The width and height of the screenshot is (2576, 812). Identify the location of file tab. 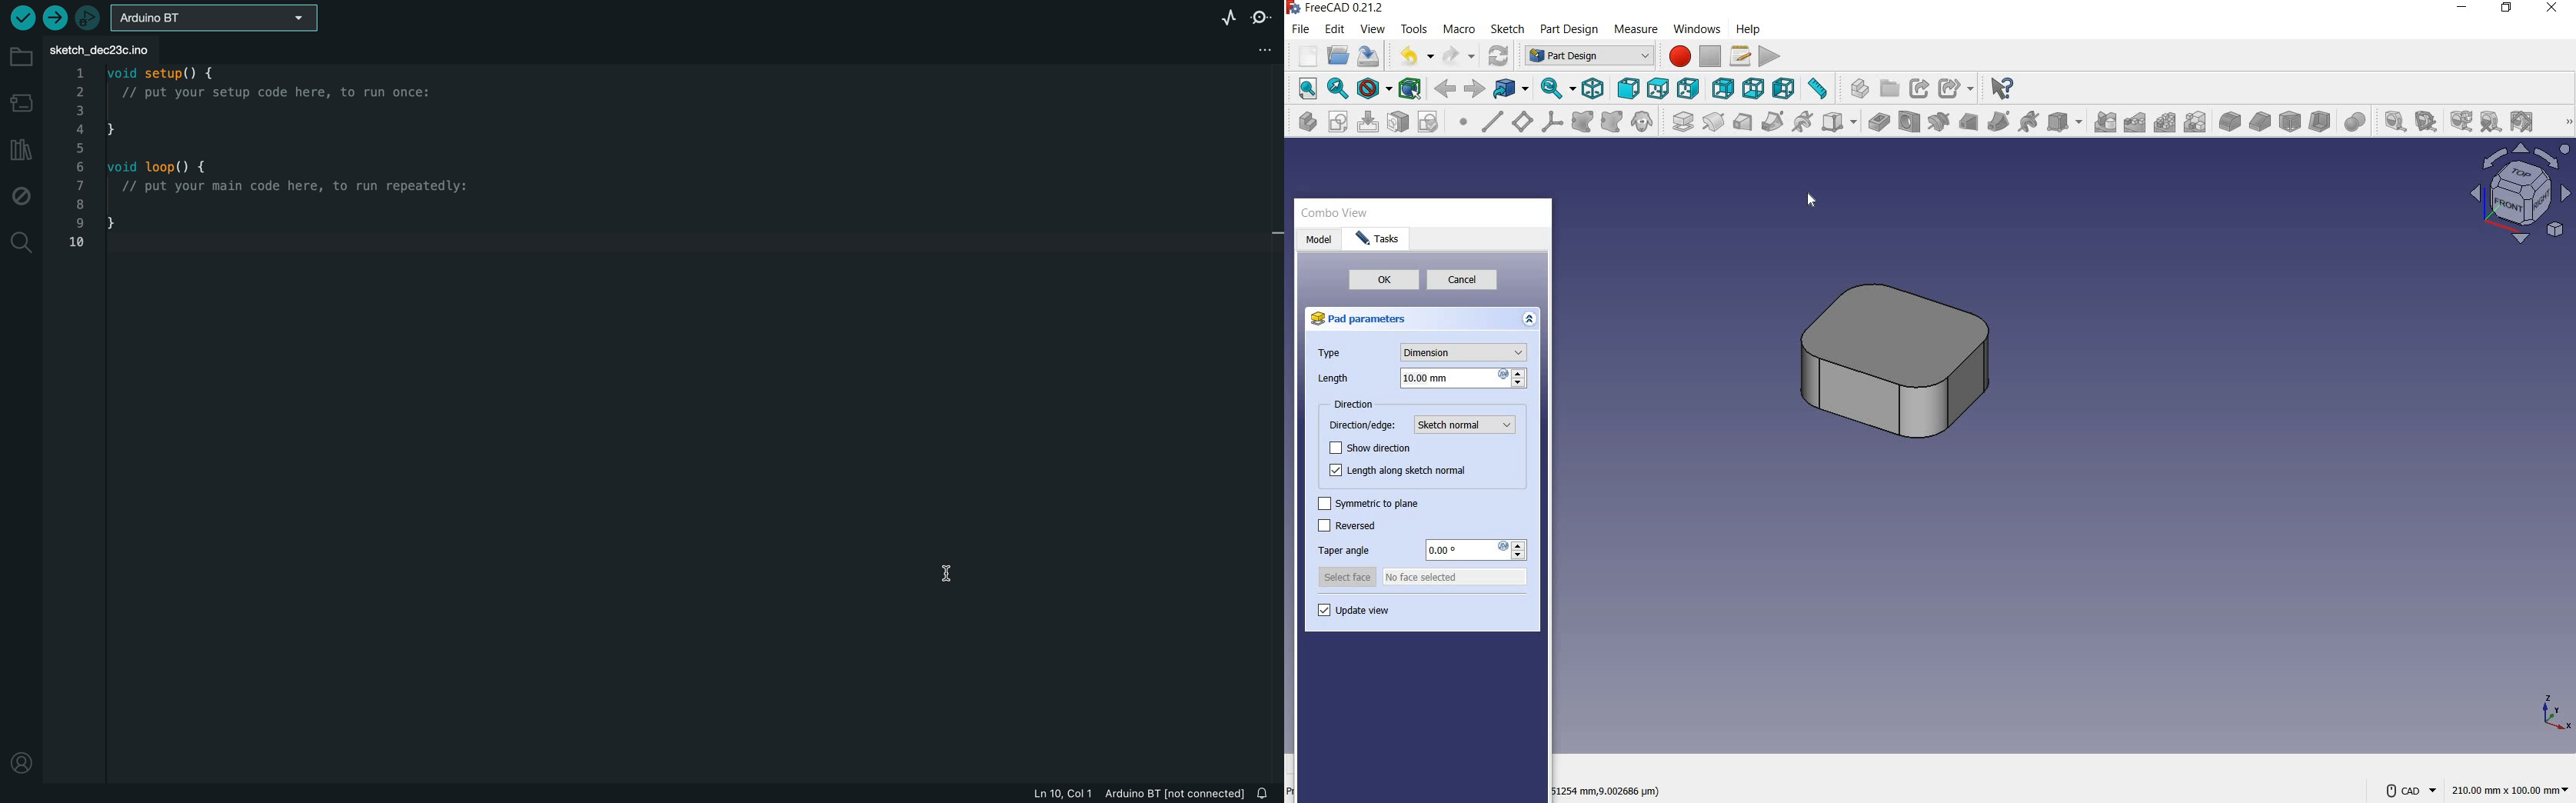
(113, 48).